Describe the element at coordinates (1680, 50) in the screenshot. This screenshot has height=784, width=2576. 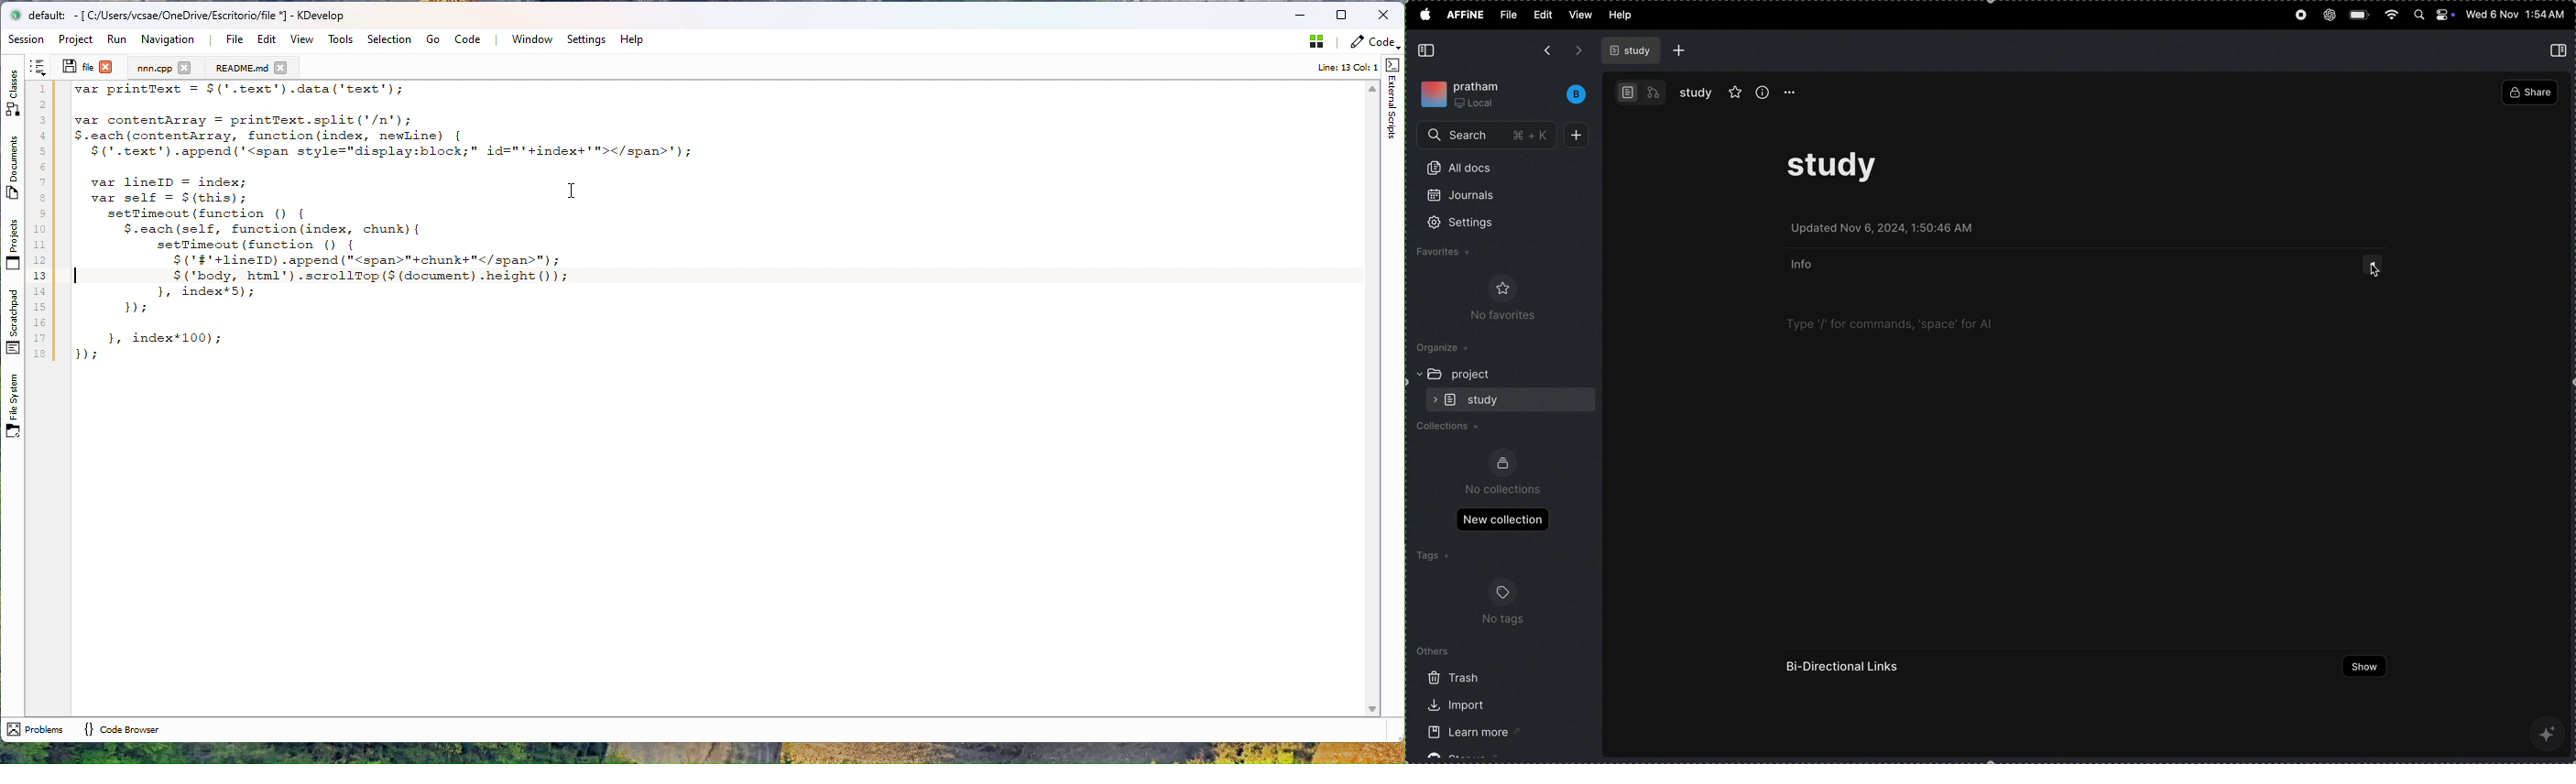
I see `add file` at that location.